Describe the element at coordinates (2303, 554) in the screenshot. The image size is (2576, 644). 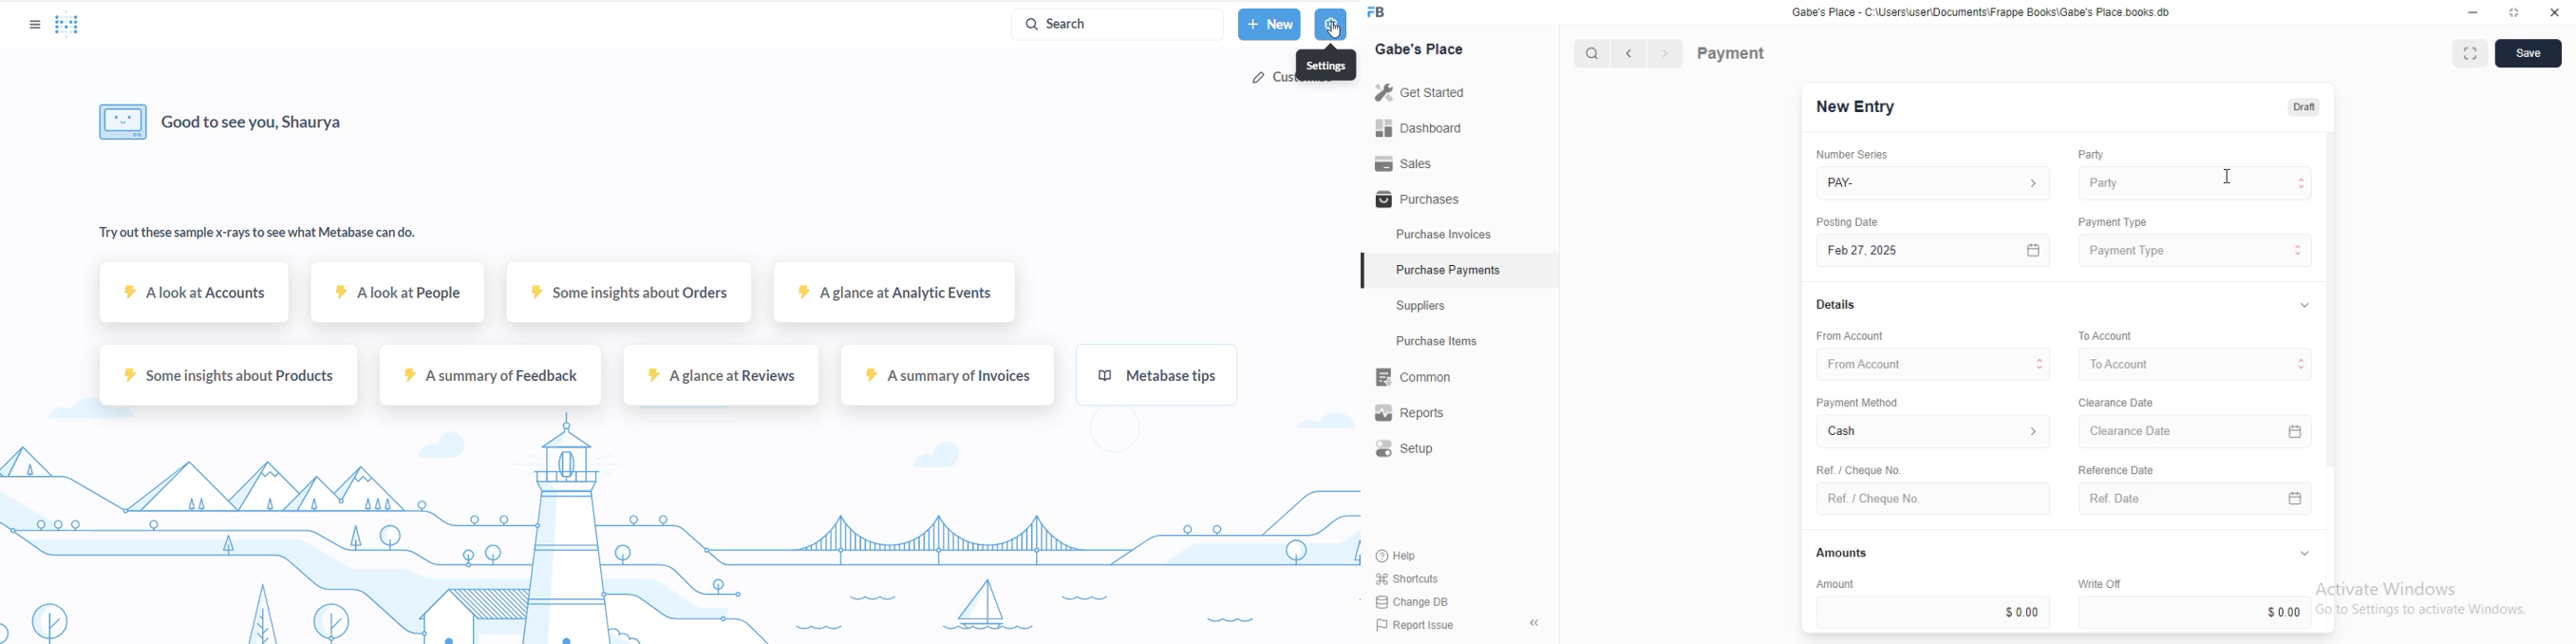
I see `expand/collapse` at that location.